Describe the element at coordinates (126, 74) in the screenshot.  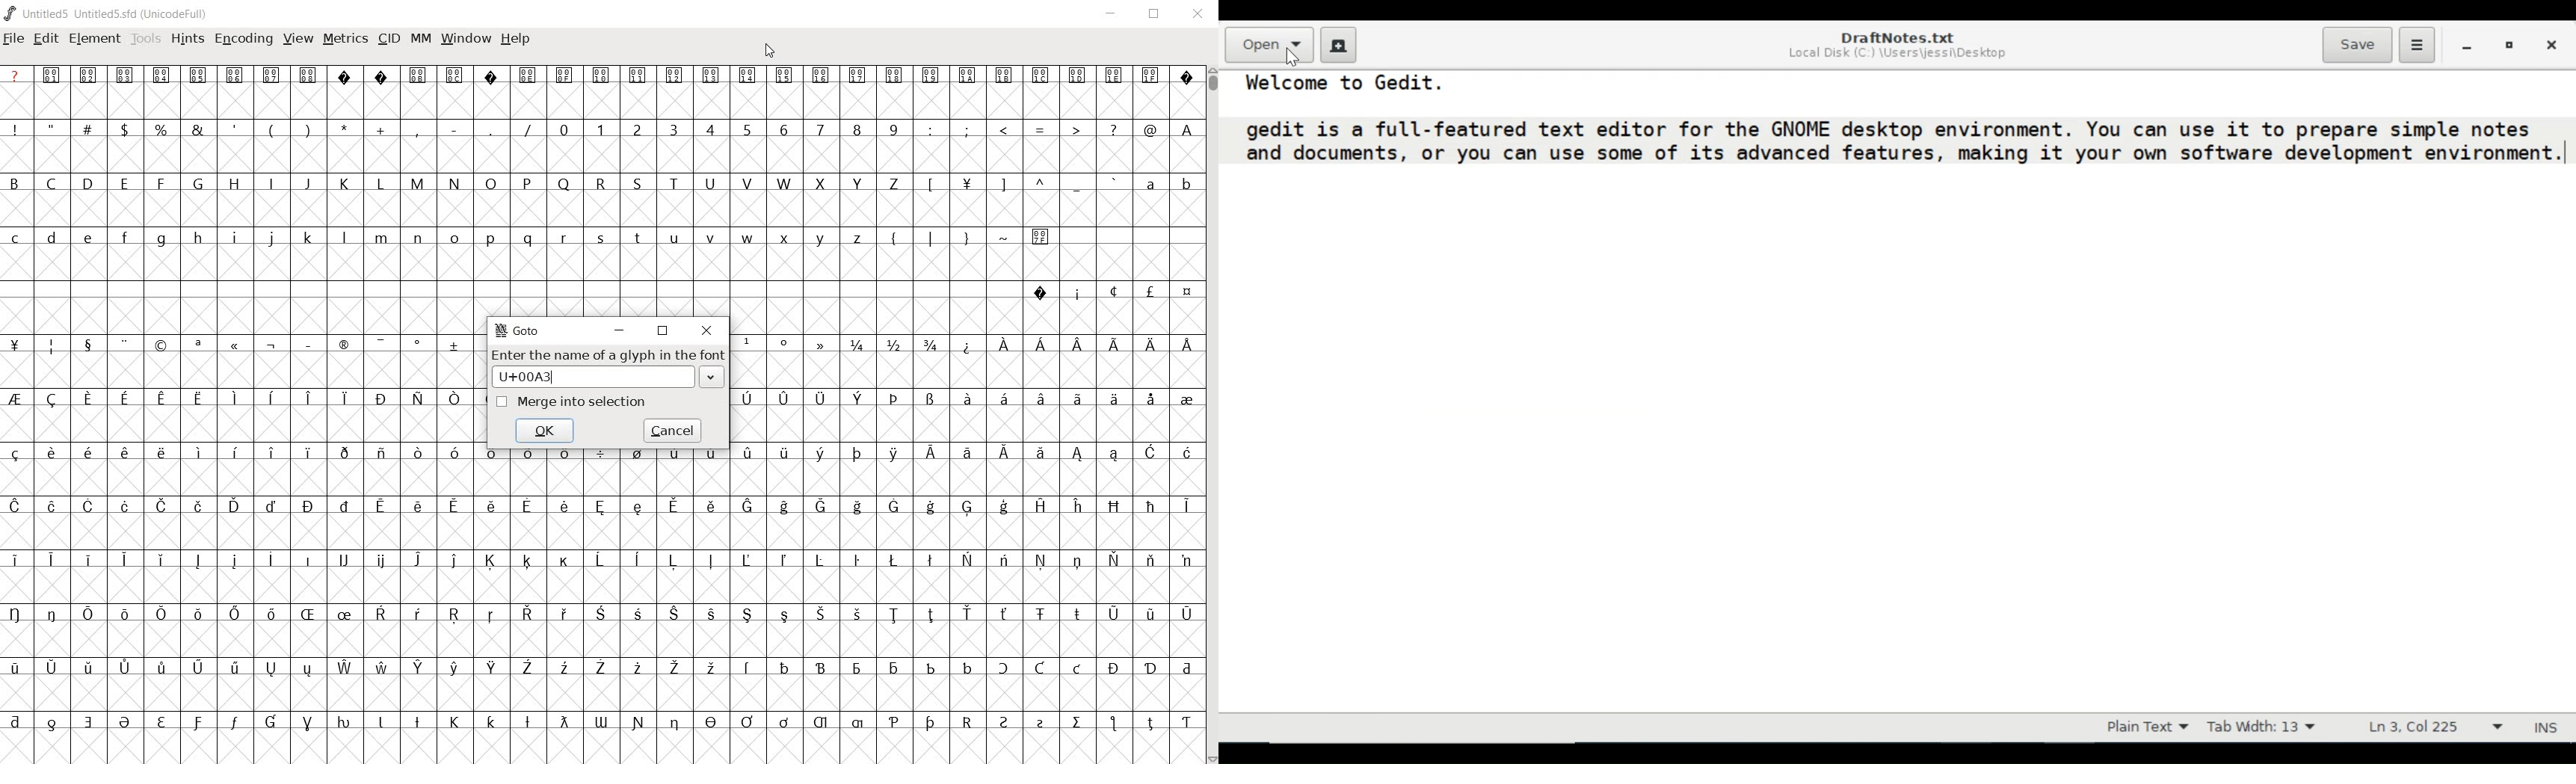
I see `Symbol` at that location.